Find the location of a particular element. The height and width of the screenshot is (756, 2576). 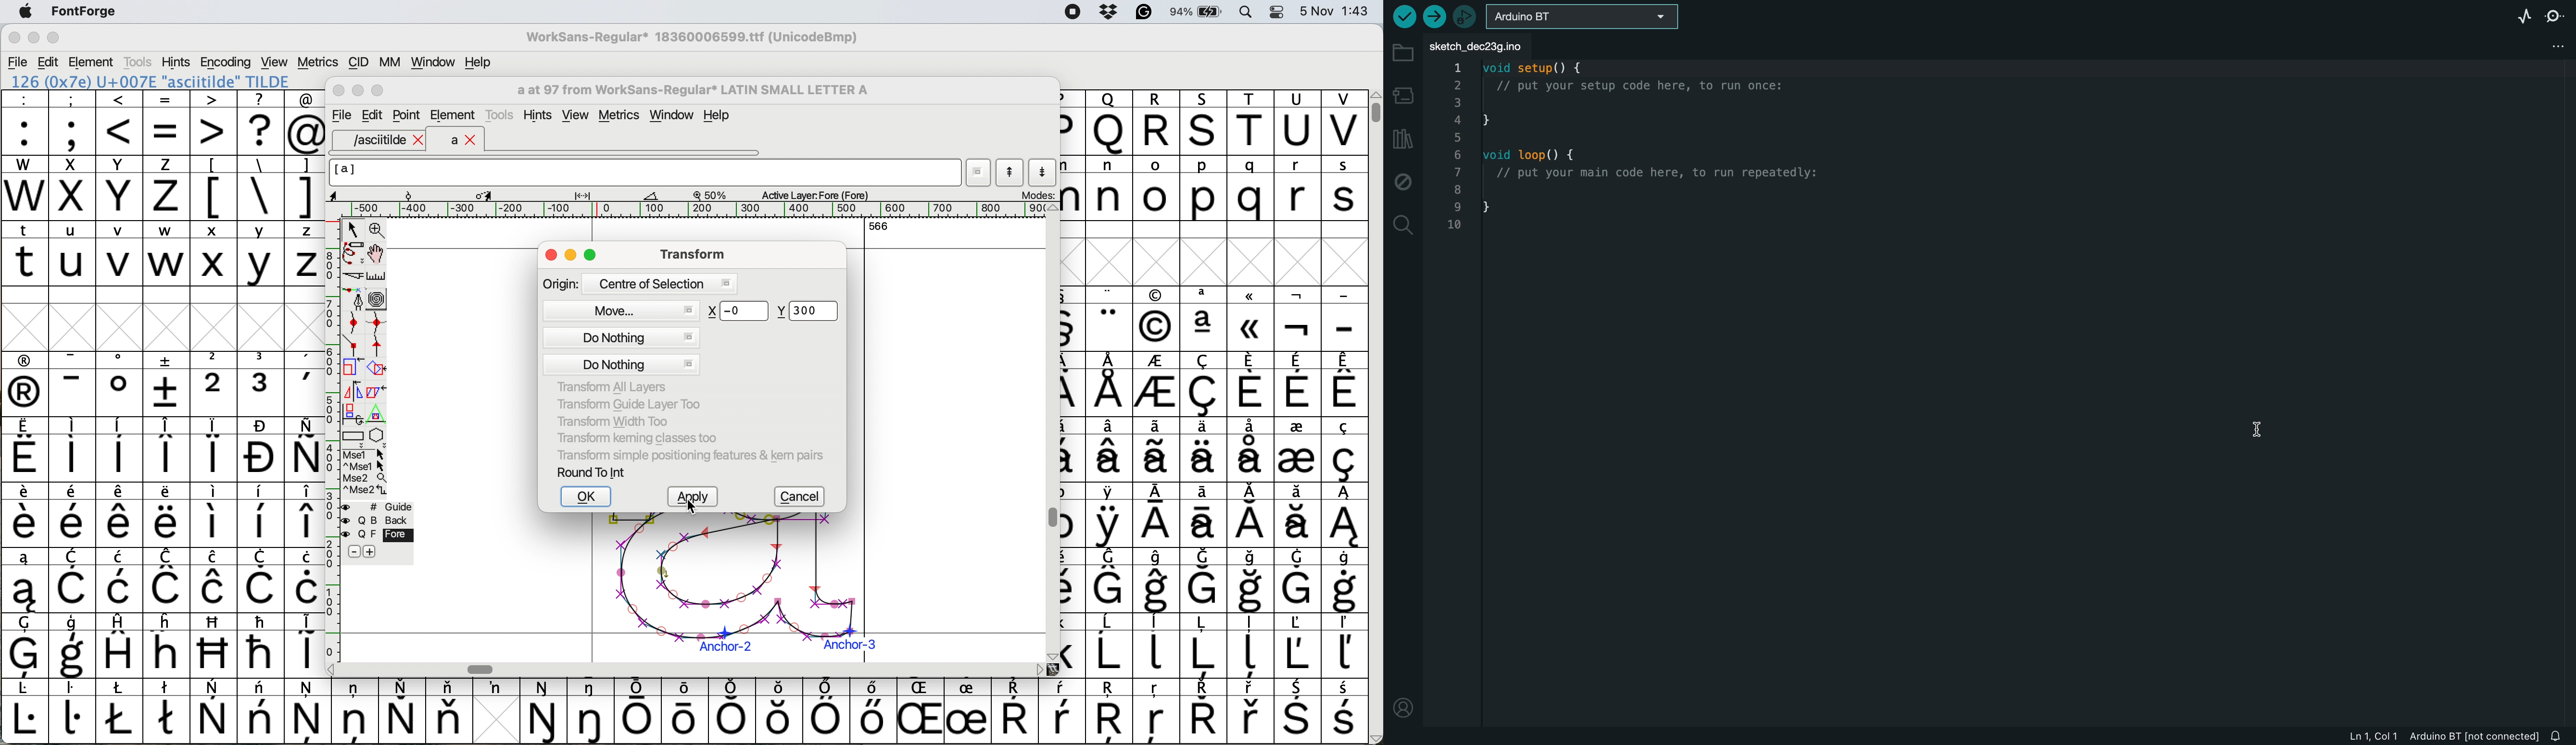

symbol is located at coordinates (120, 449).